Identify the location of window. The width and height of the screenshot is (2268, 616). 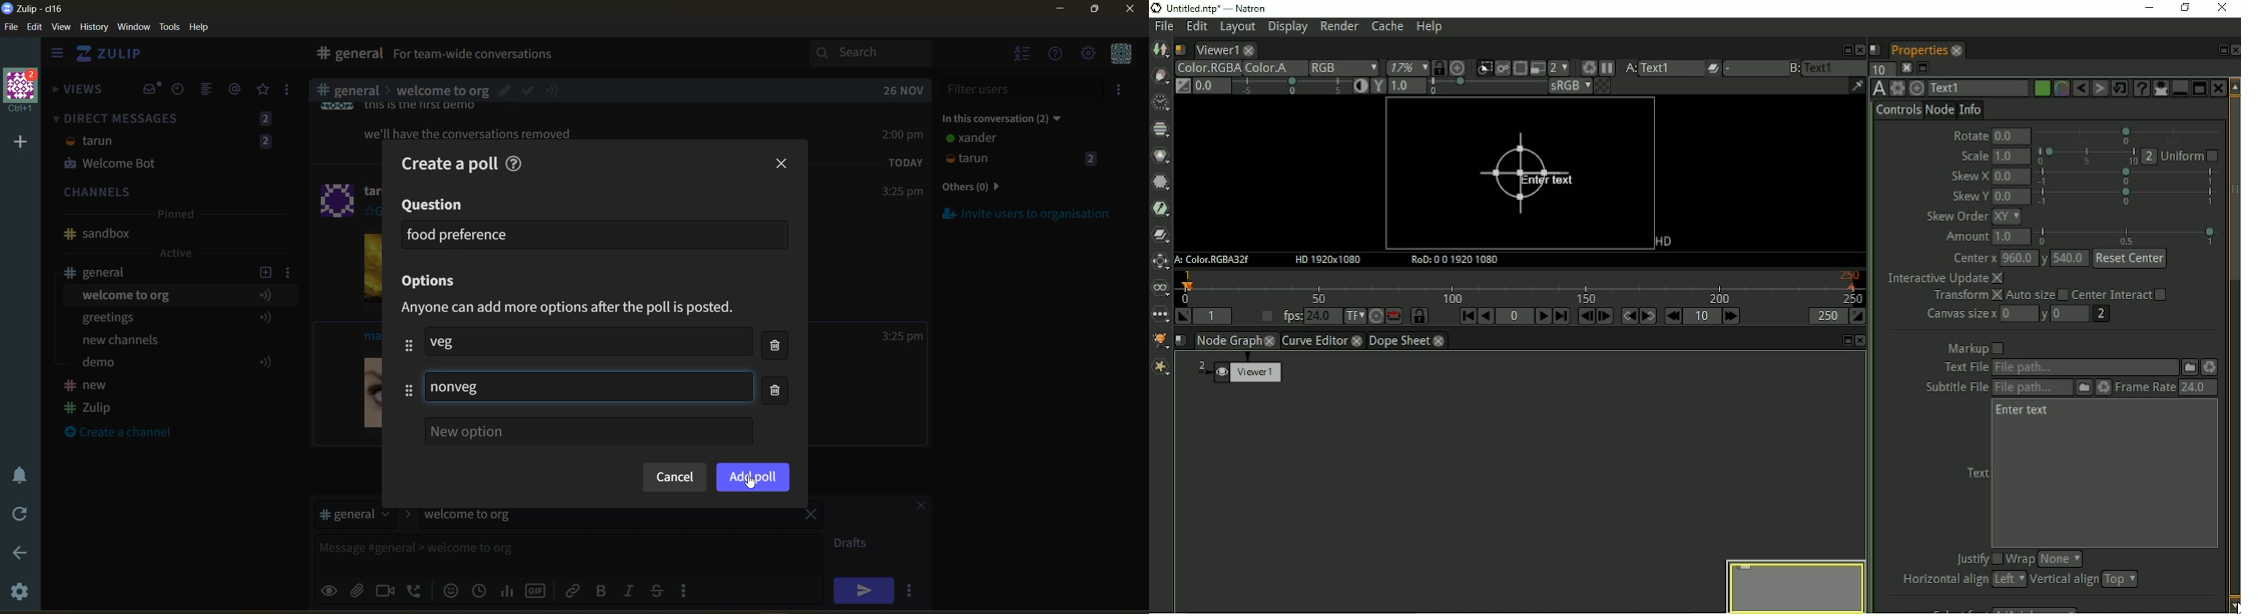
(132, 28).